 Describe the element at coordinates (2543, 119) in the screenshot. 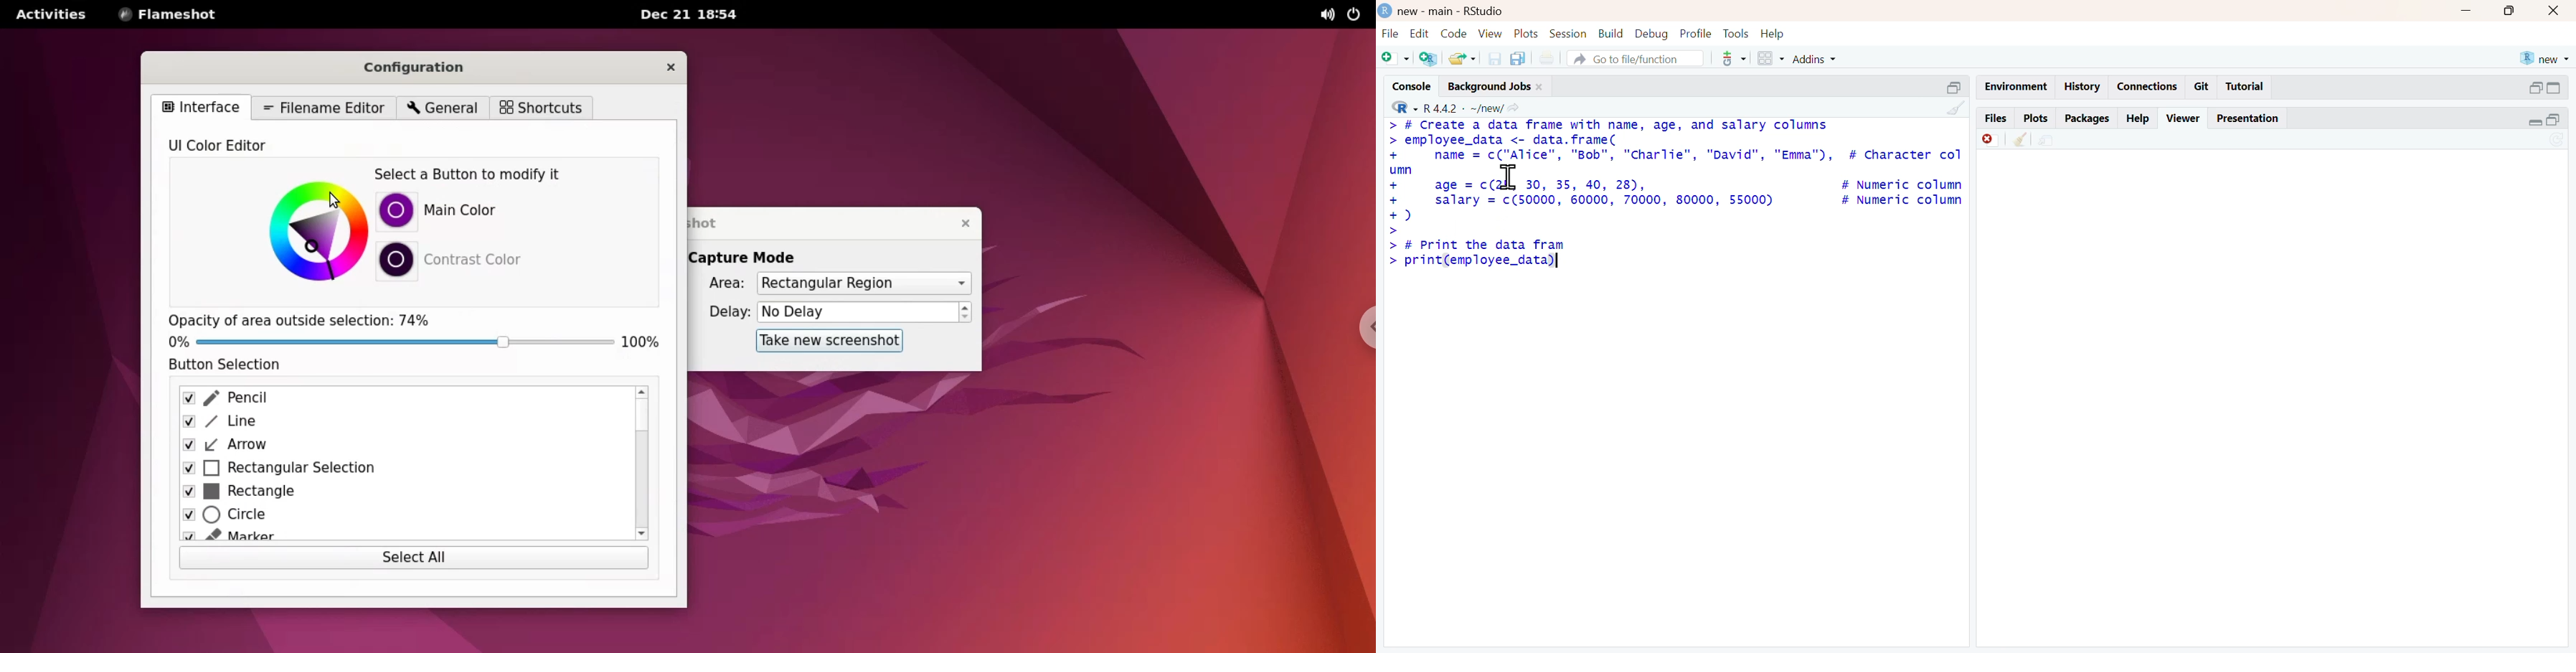

I see `minimise` at that location.